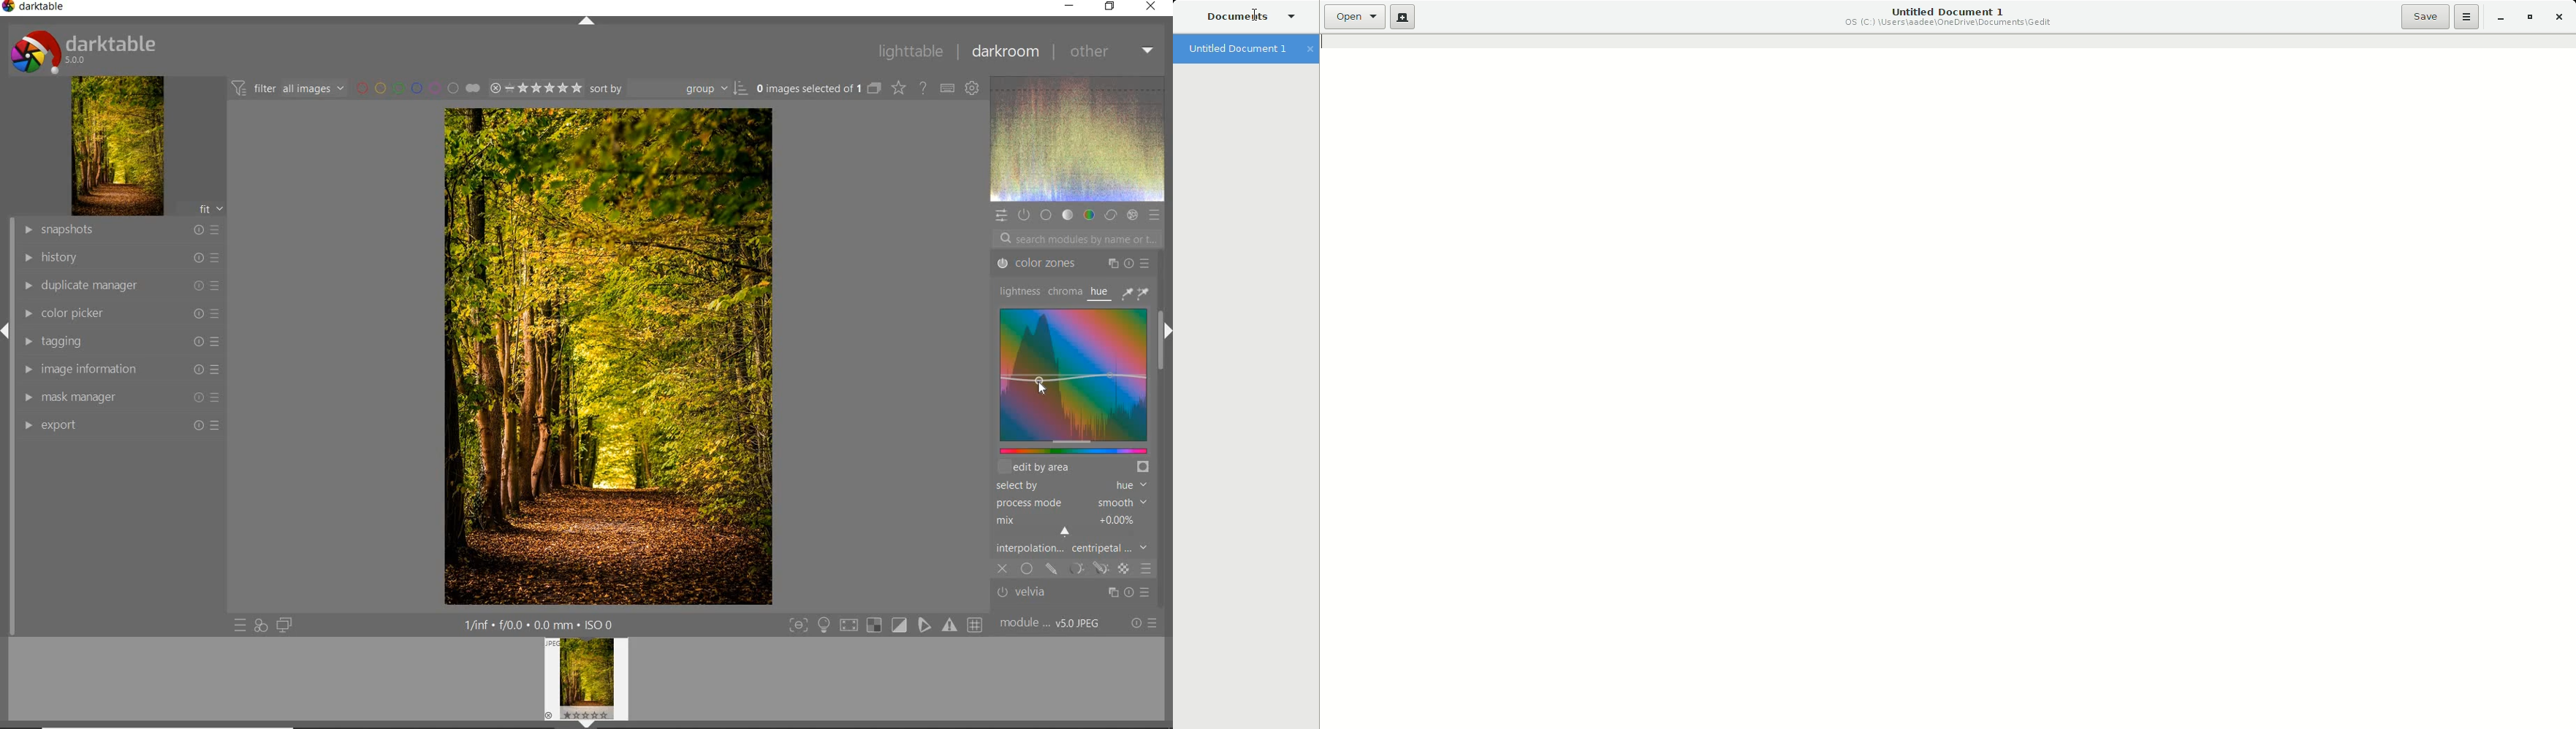  Describe the element at coordinates (284, 627) in the screenshot. I see `DISPLAY A SECOND DARKROOM IMAGE WINDOW` at that location.